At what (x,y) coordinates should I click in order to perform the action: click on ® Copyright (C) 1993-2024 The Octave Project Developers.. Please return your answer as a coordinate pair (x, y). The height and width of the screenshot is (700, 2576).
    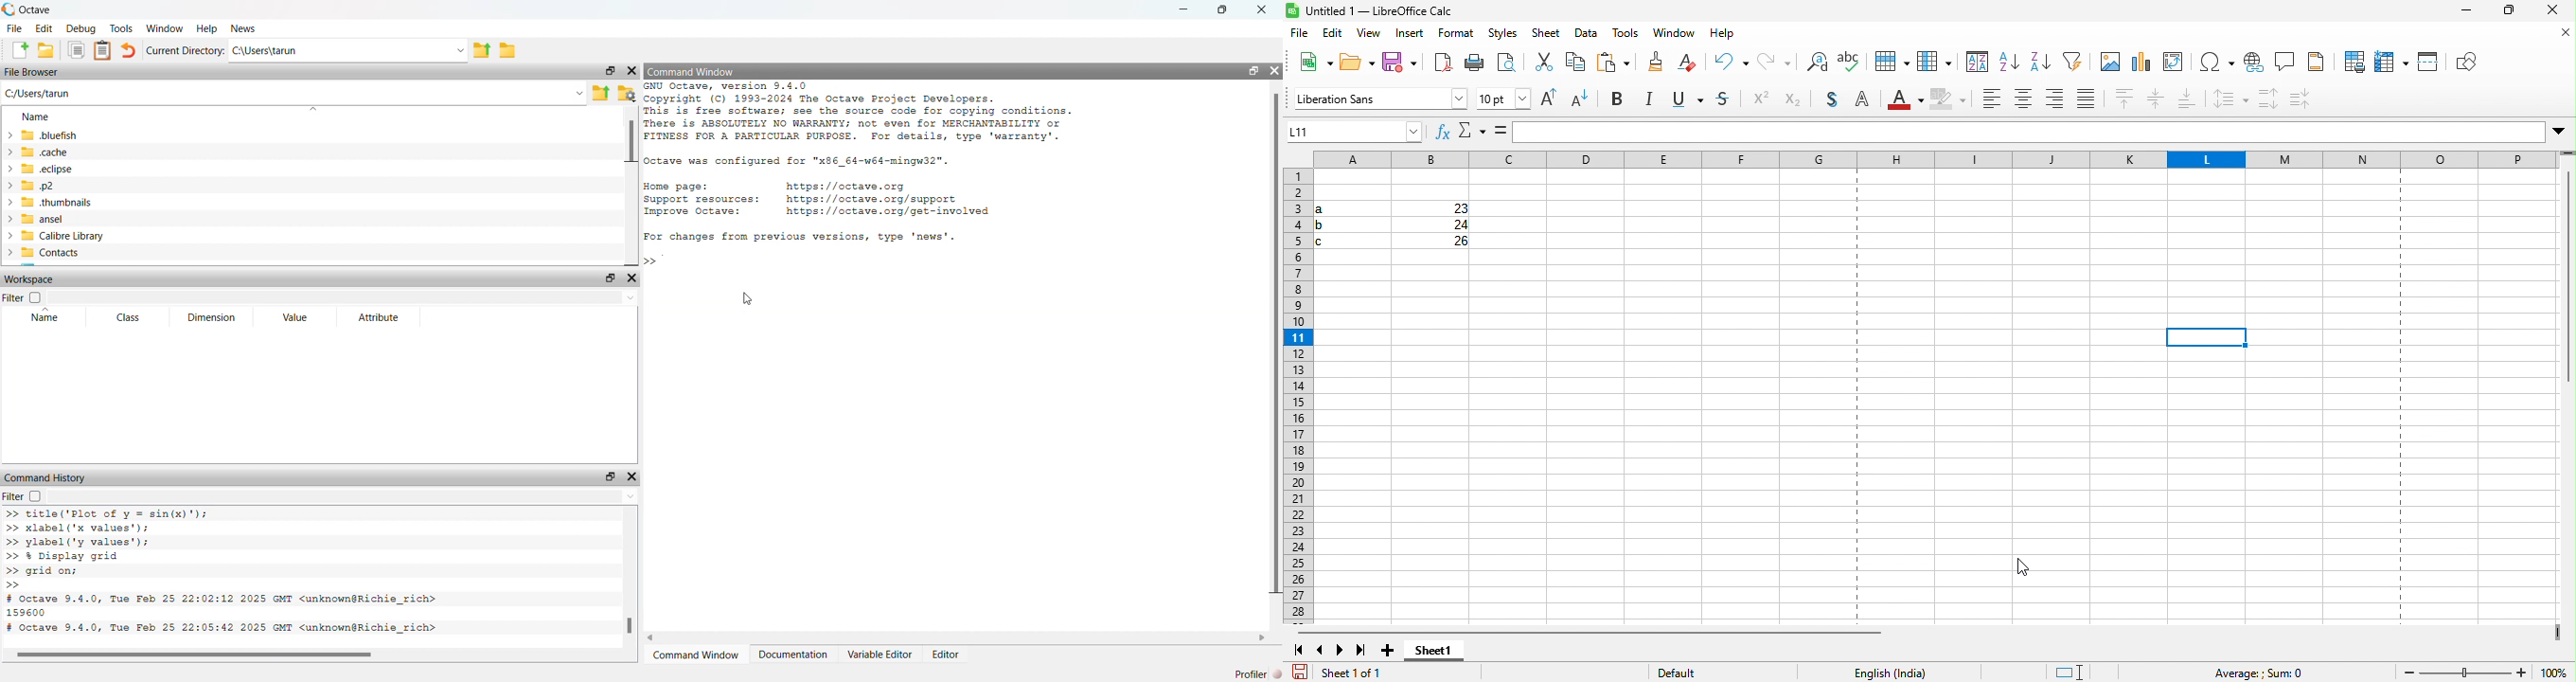
    Looking at the image, I should click on (826, 98).